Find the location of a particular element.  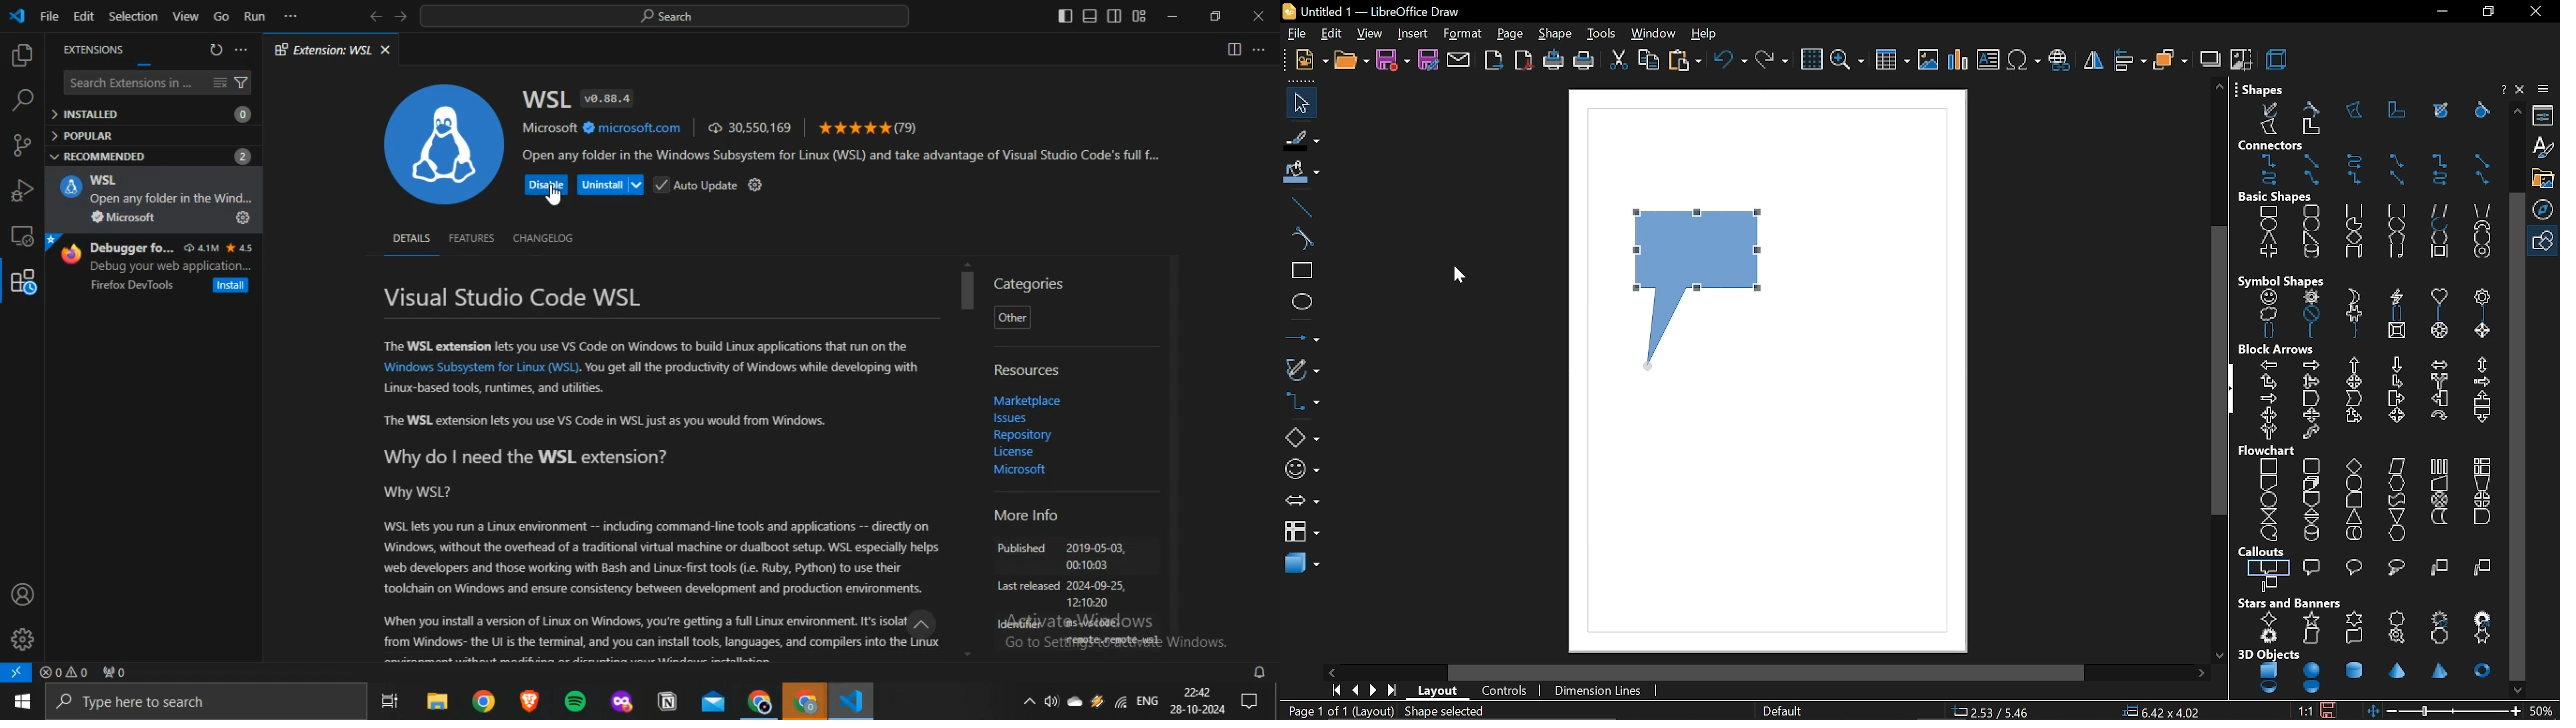

diamond bevel is located at coordinates (2481, 332).